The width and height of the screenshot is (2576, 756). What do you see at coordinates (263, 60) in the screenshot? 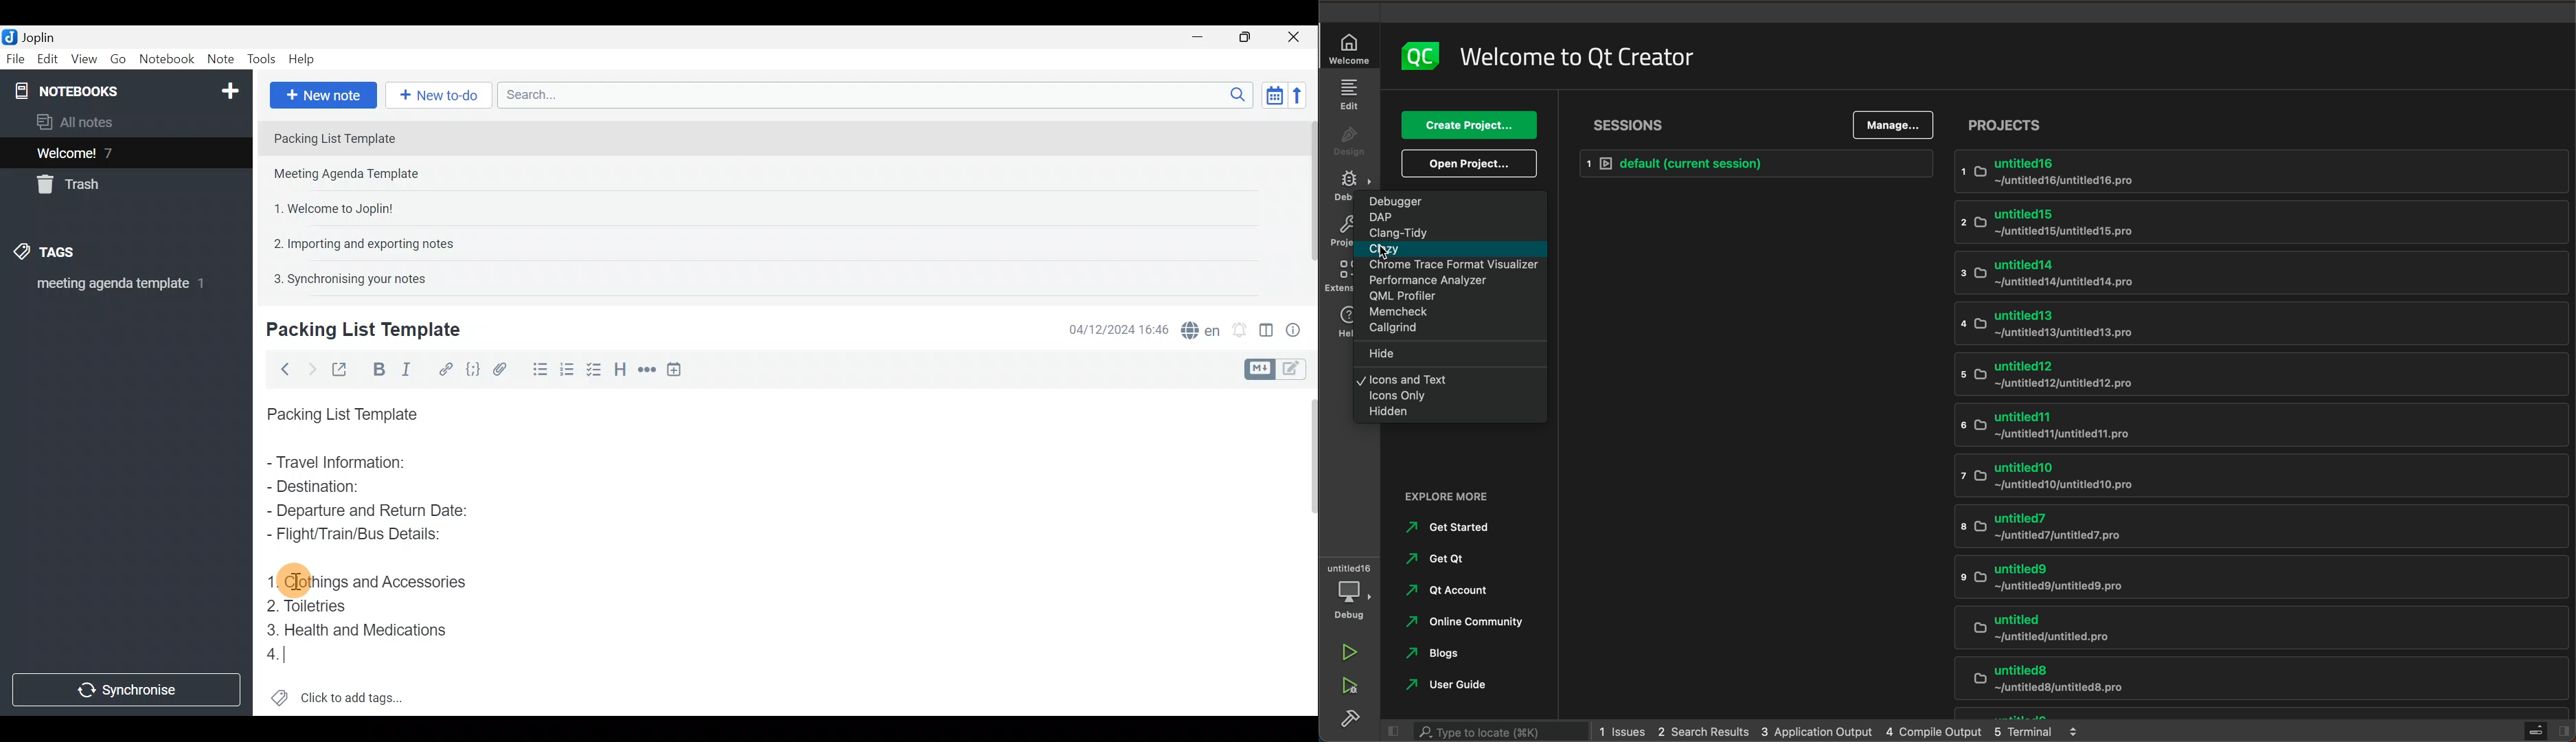
I see `Tools` at bounding box center [263, 60].